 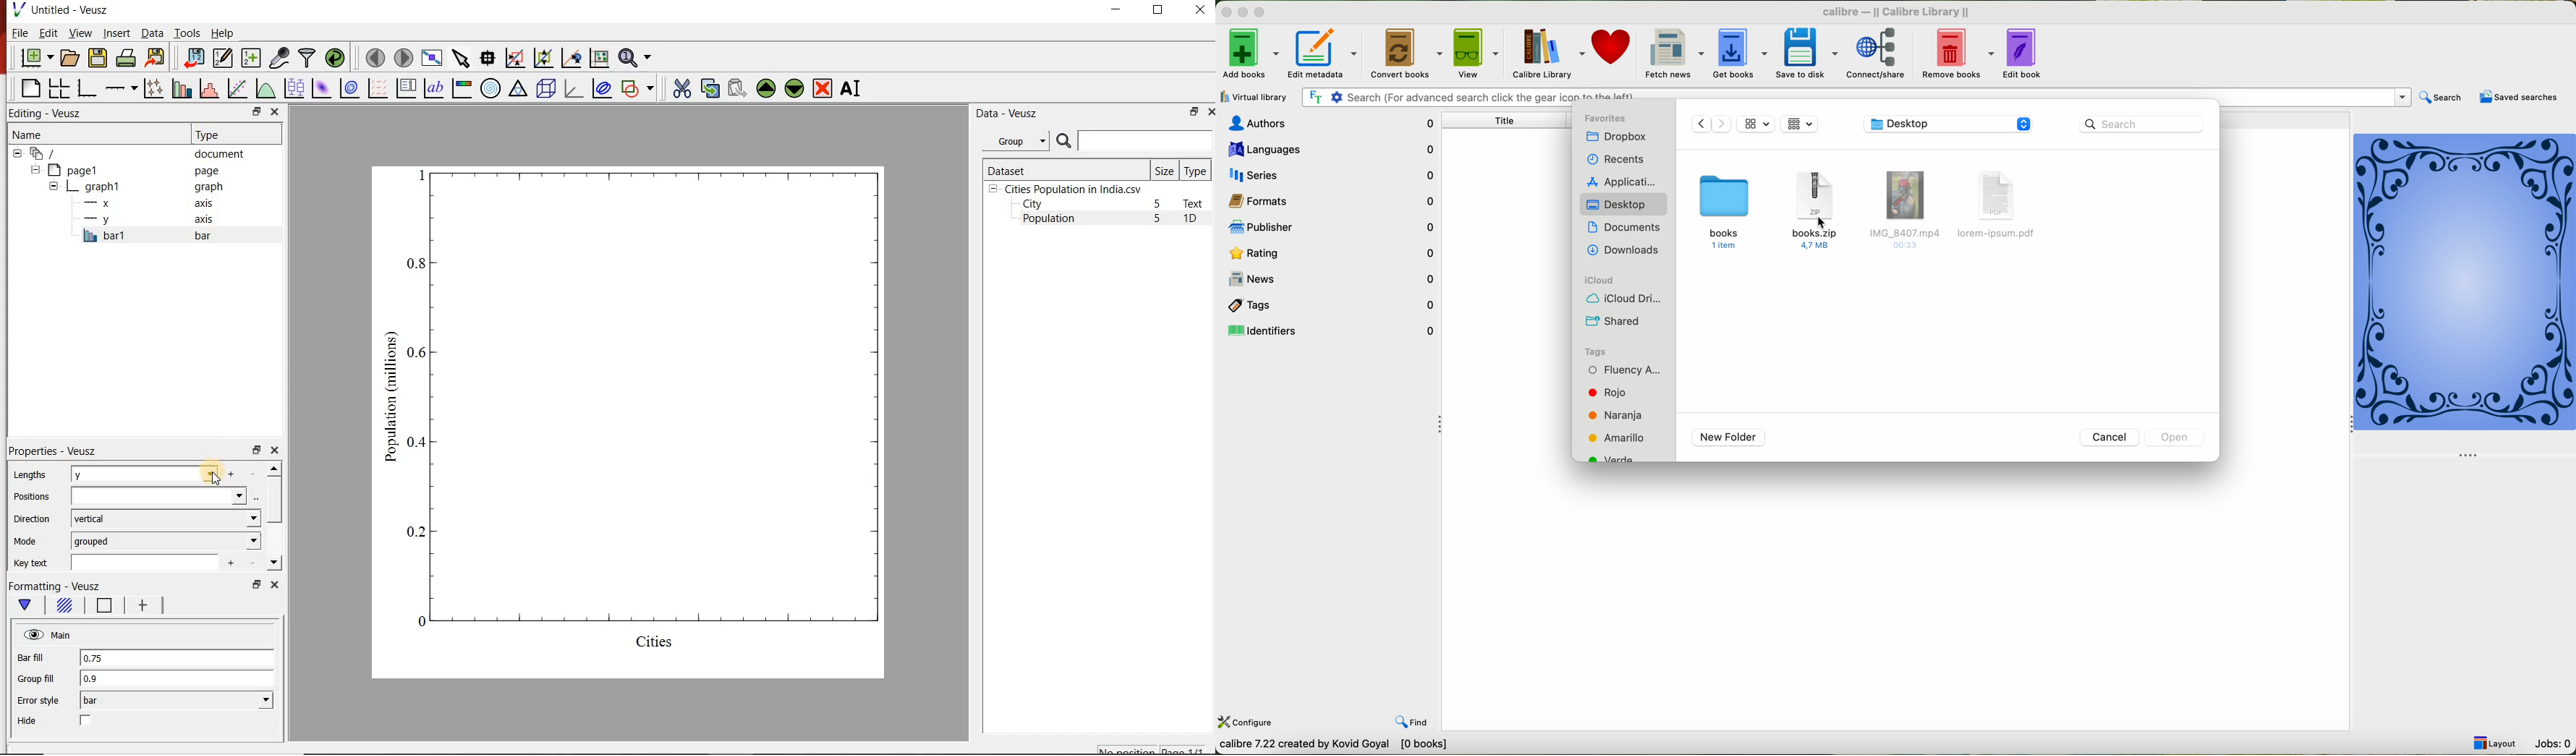 I want to click on RESTORE, so click(x=1158, y=10).